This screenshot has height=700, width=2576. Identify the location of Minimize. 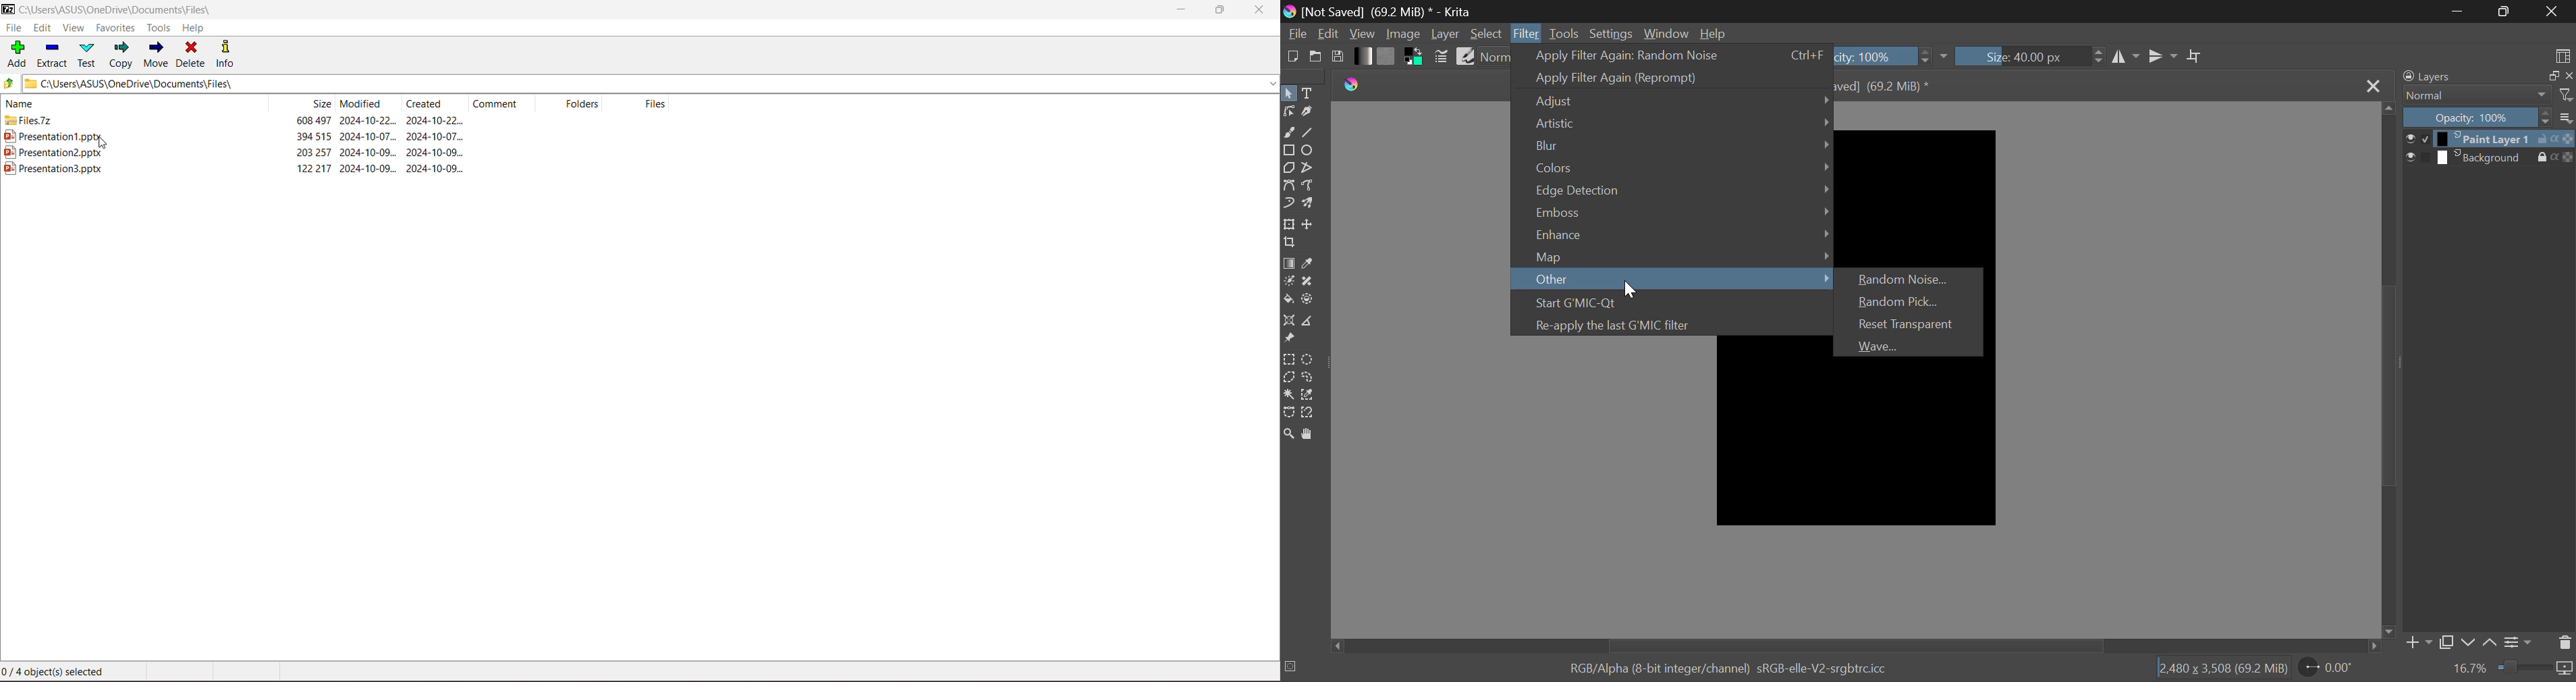
(2502, 11).